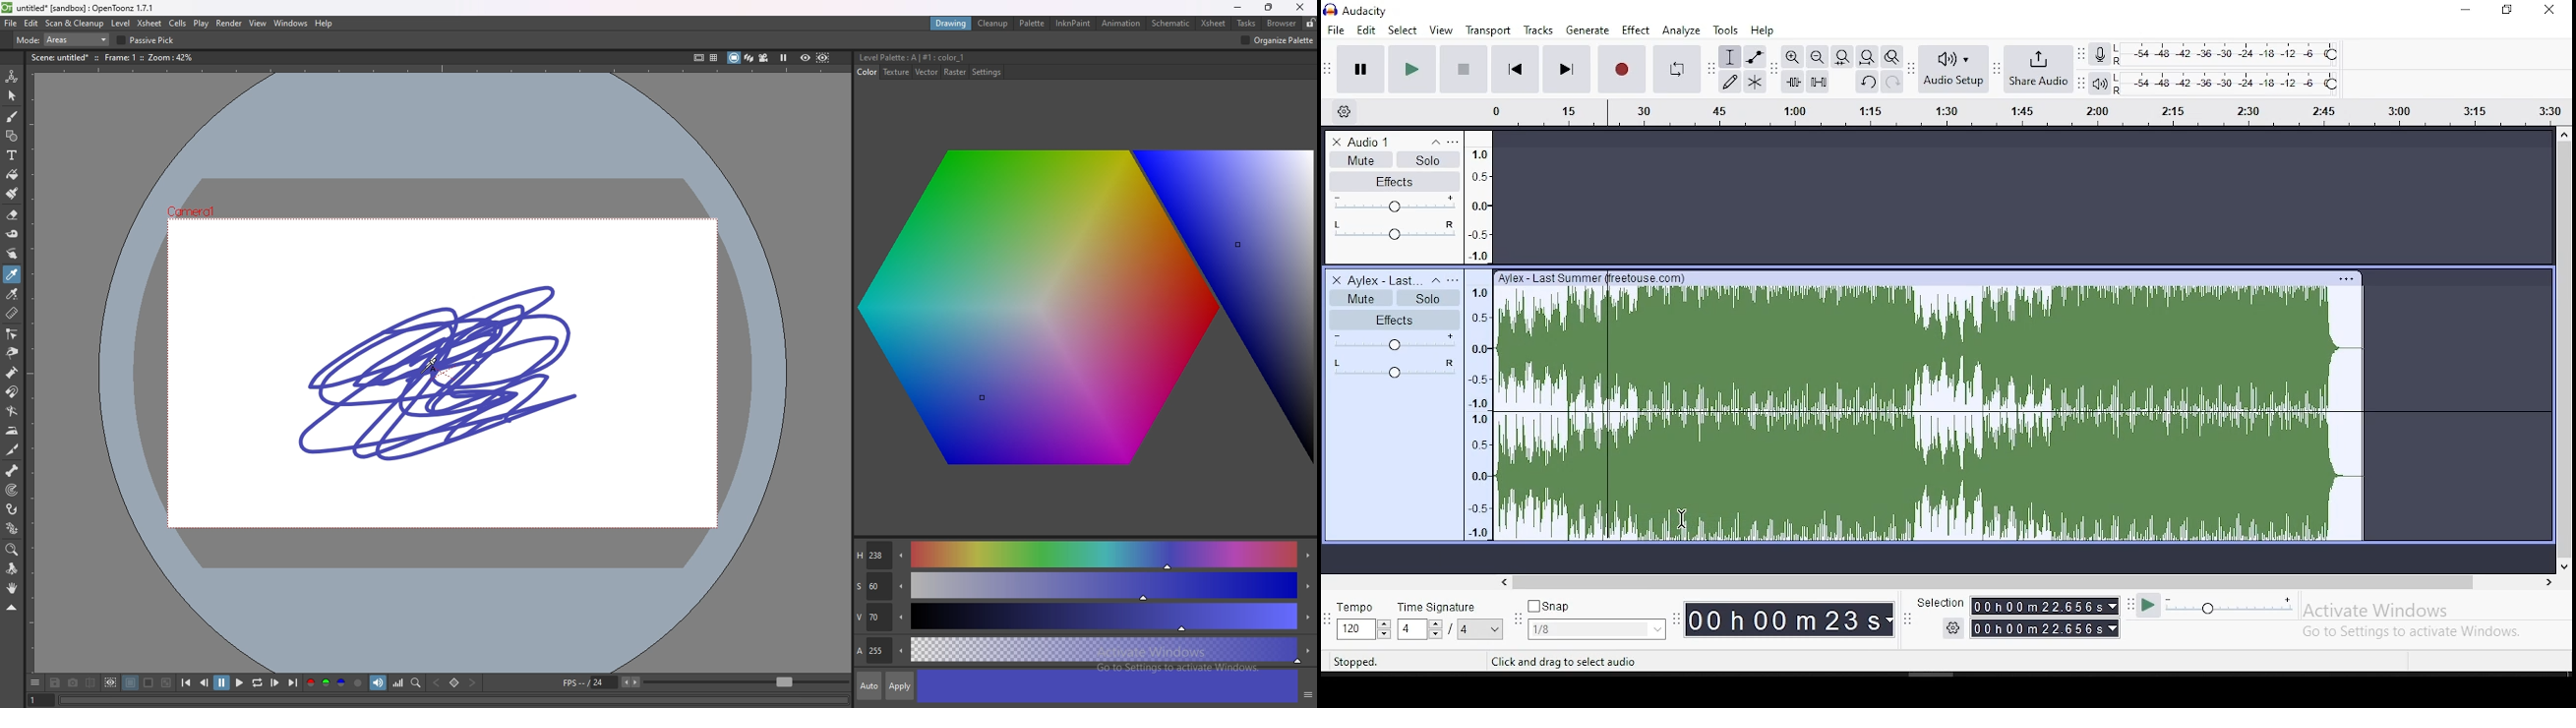 This screenshot has width=2576, height=728. Describe the element at coordinates (398, 683) in the screenshot. I see `histogram` at that location.